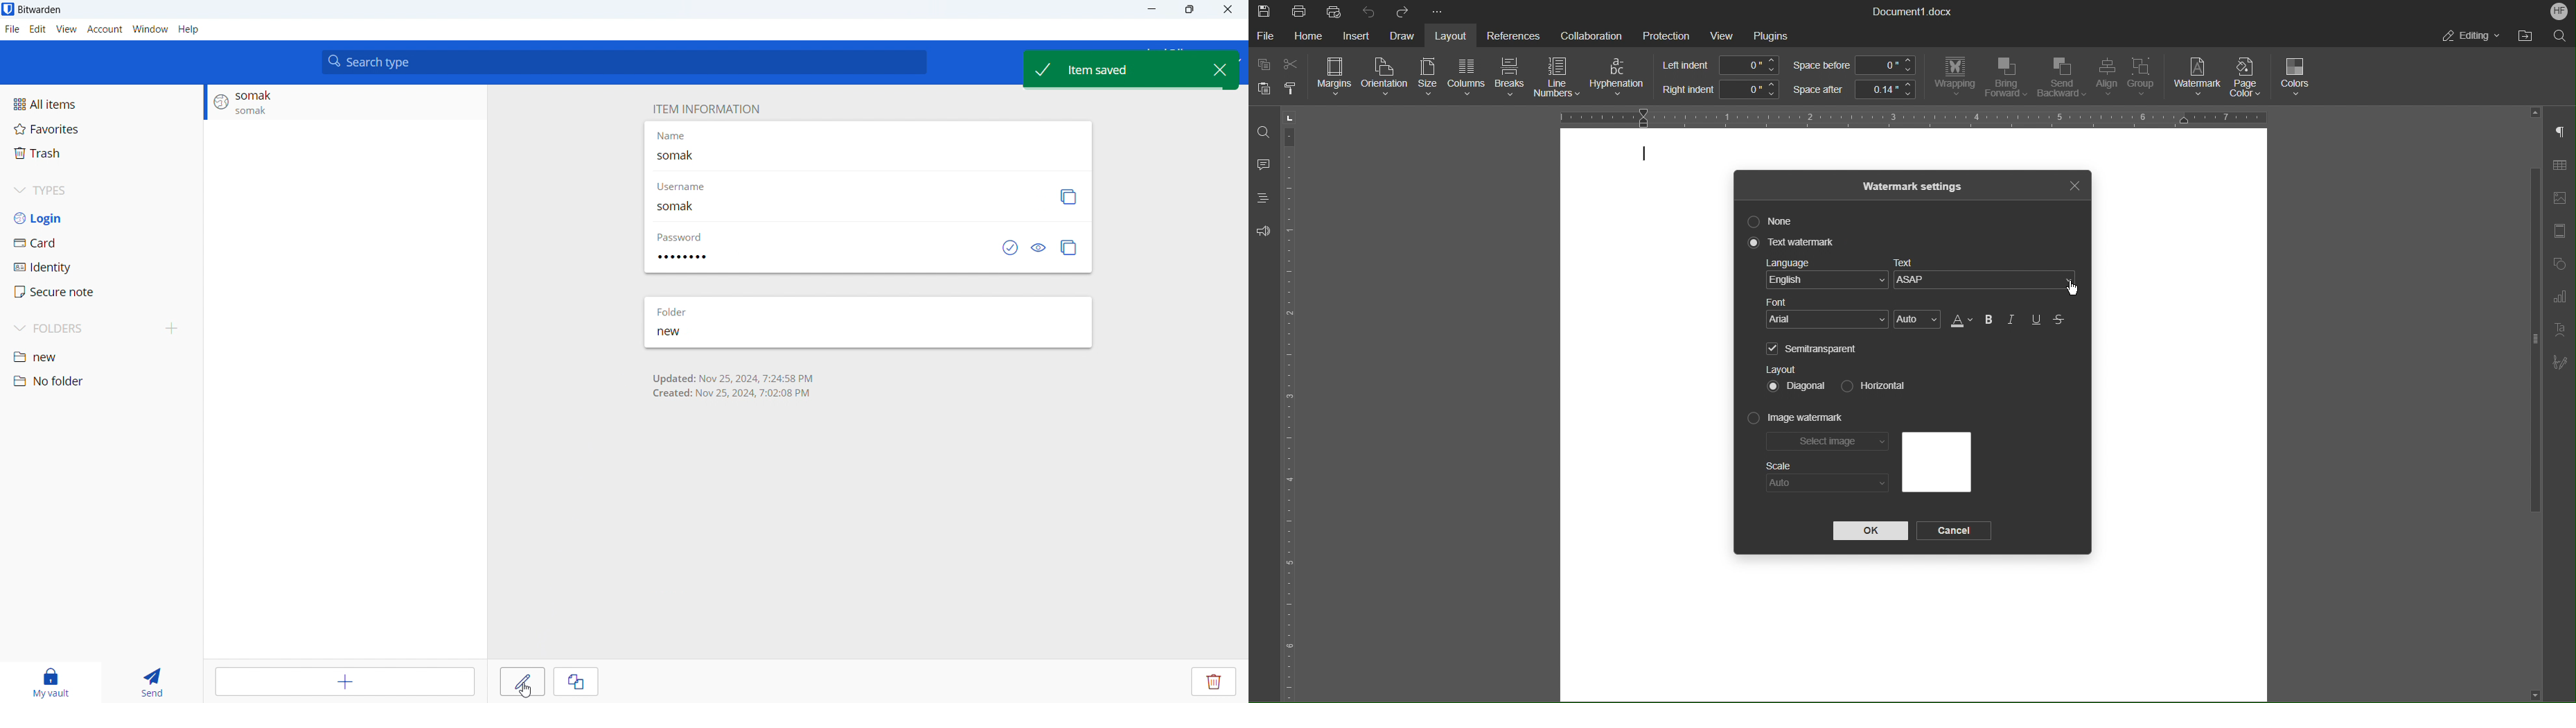 This screenshot has width=2576, height=728. What do you see at coordinates (101, 381) in the screenshot?
I see `no folder` at bounding box center [101, 381].